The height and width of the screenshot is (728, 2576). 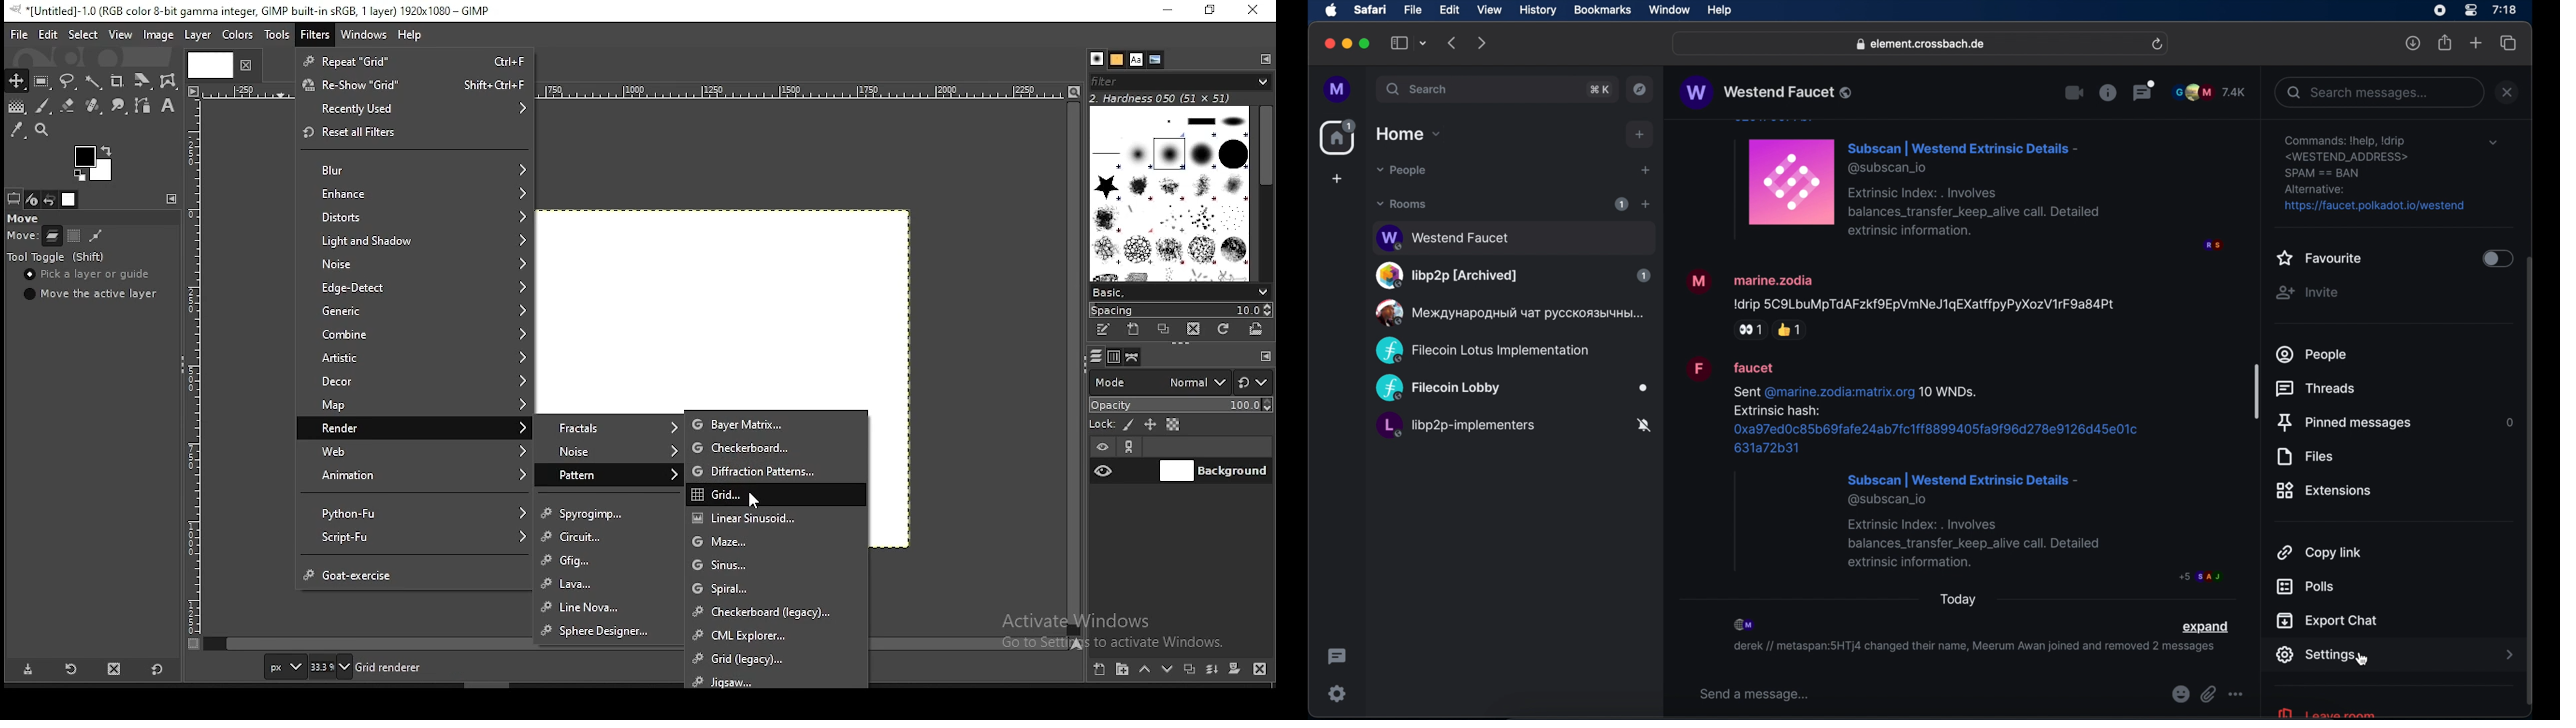 I want to click on blend mode, so click(x=1180, y=382).